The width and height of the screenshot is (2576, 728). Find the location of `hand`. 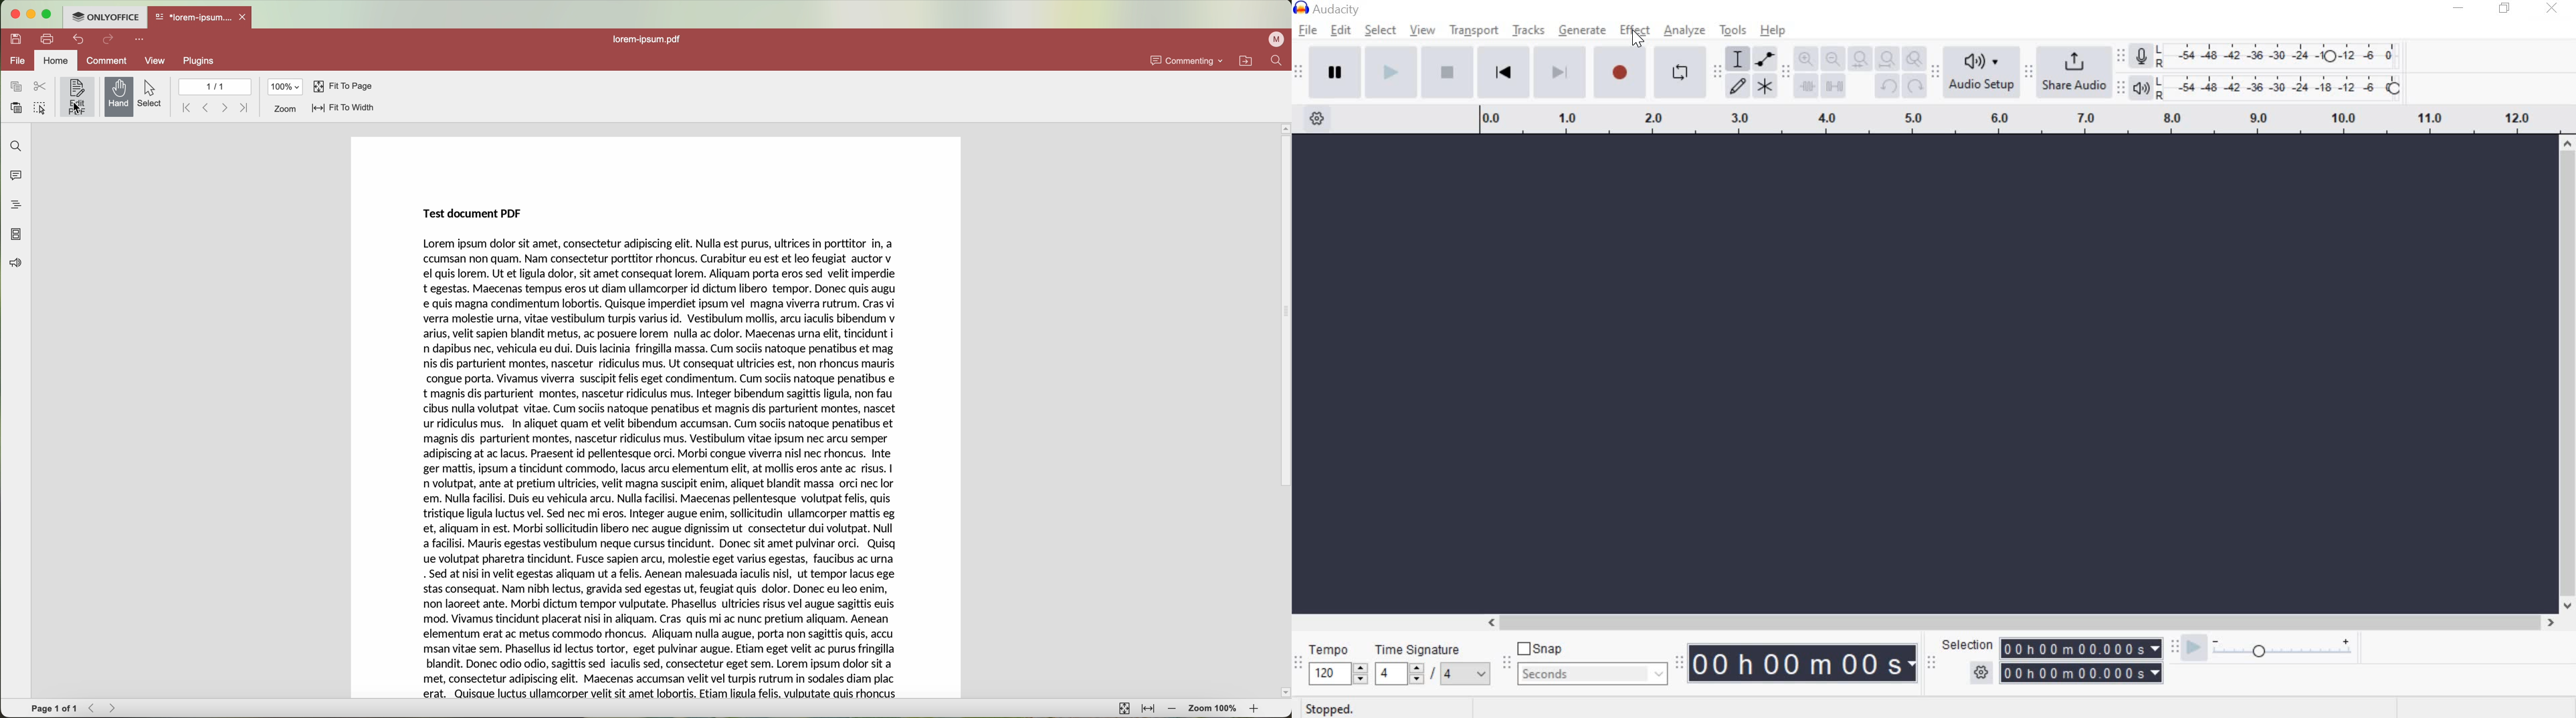

hand is located at coordinates (118, 96).